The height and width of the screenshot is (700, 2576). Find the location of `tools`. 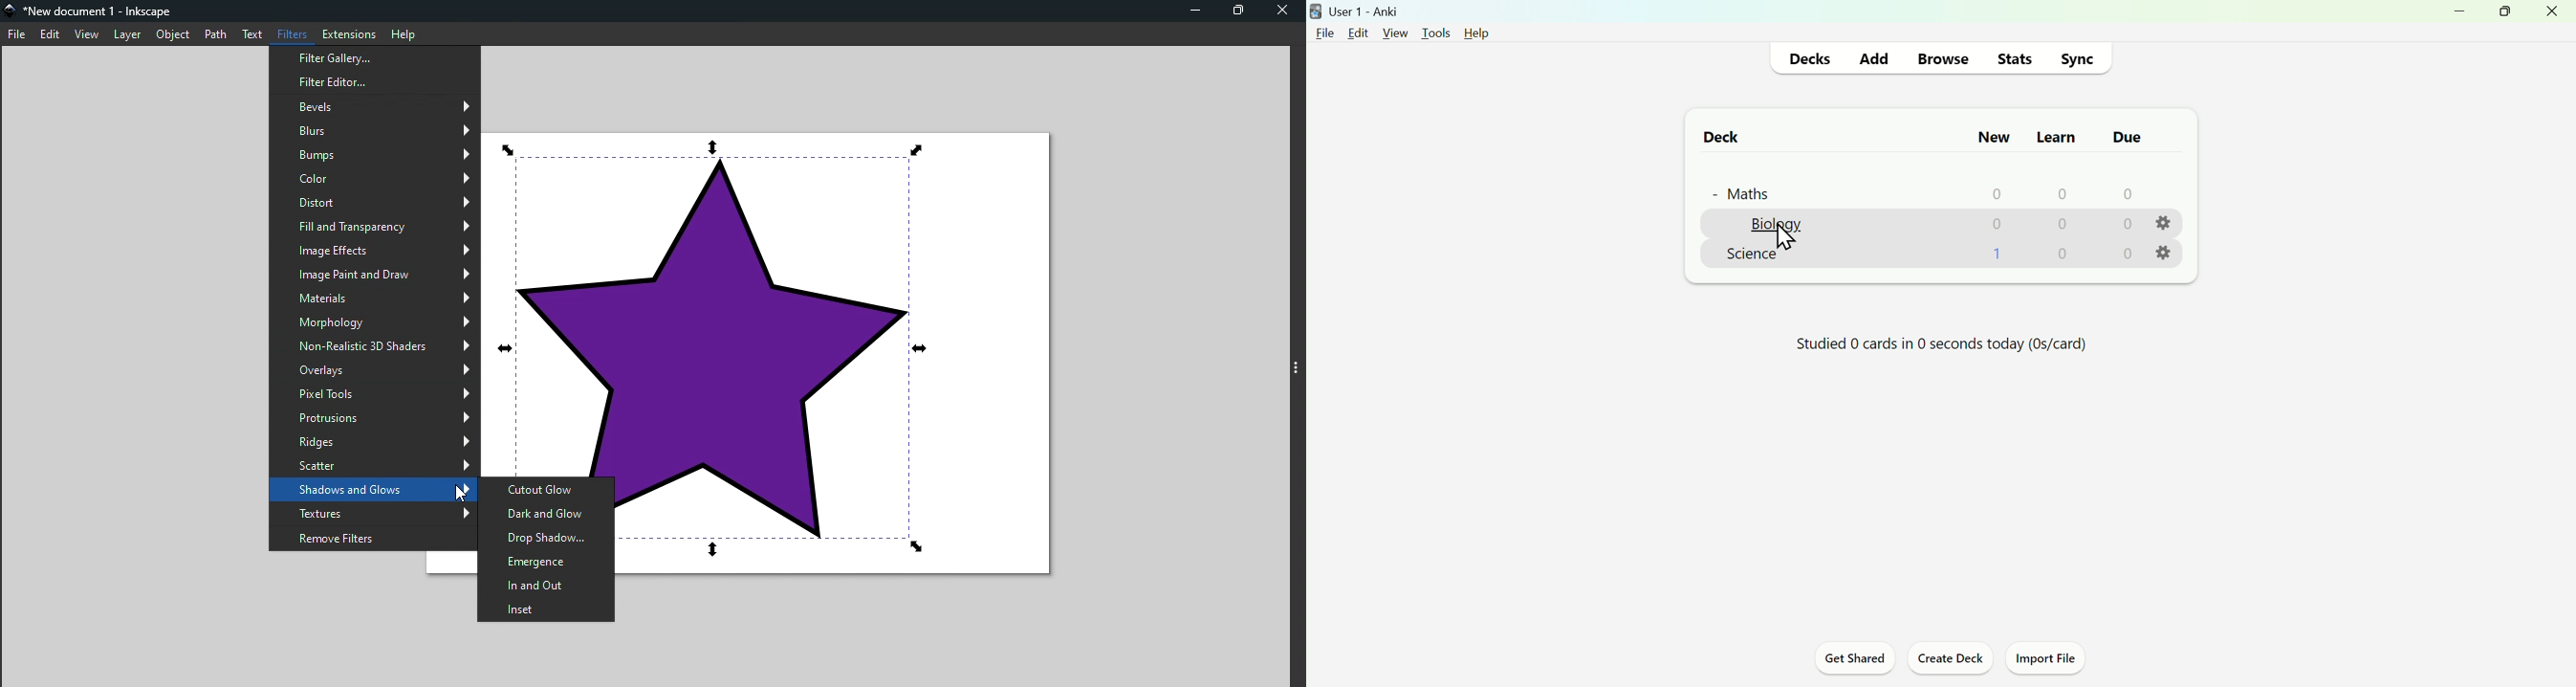

tools is located at coordinates (1436, 33).